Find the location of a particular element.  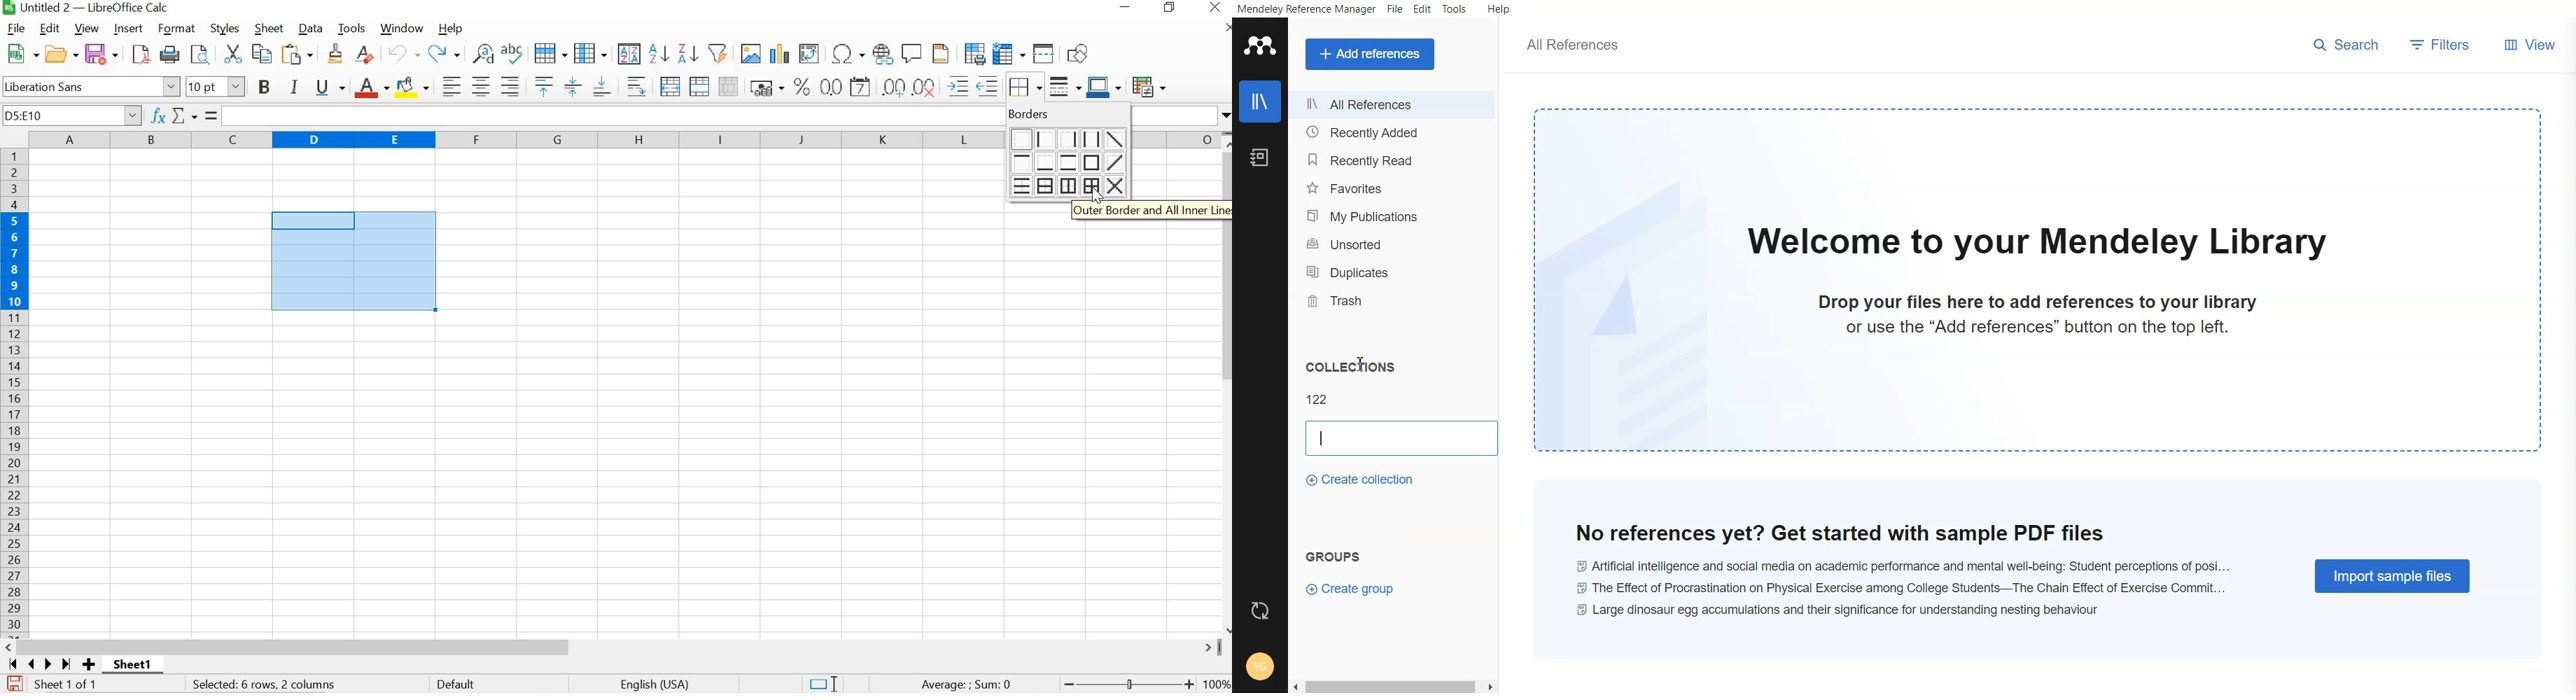

CUT is located at coordinates (233, 53).